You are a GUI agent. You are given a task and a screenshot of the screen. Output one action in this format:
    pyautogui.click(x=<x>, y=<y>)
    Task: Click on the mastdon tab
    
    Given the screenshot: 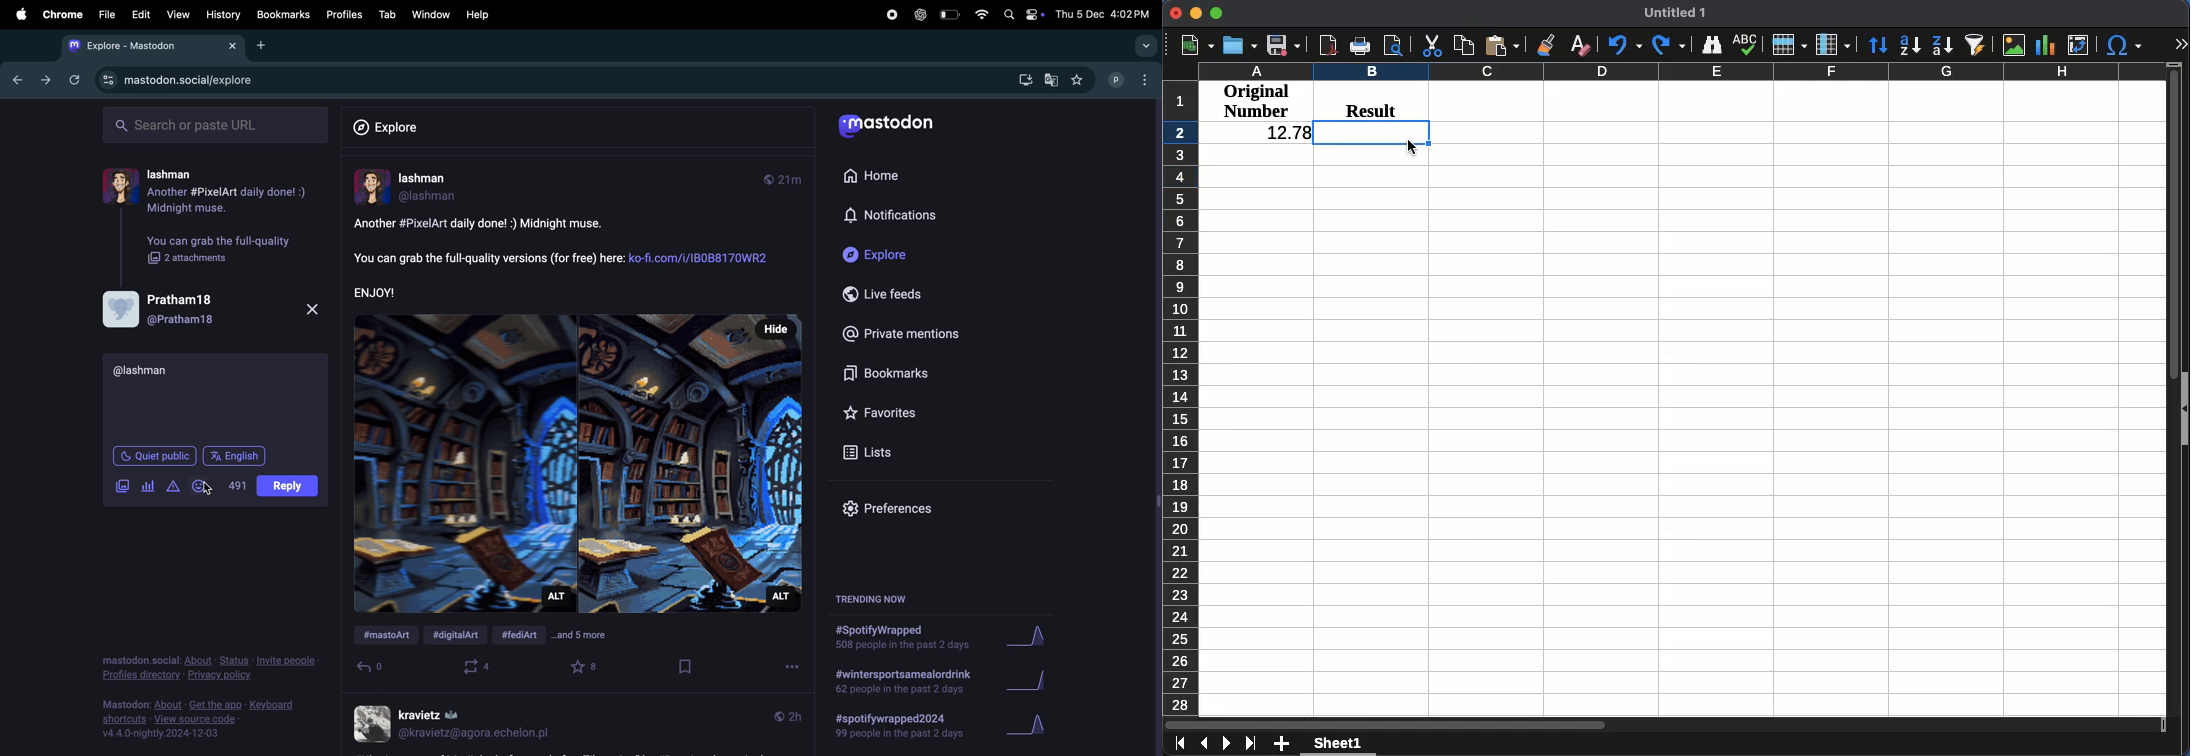 What is the action you would take?
    pyautogui.click(x=157, y=47)
    